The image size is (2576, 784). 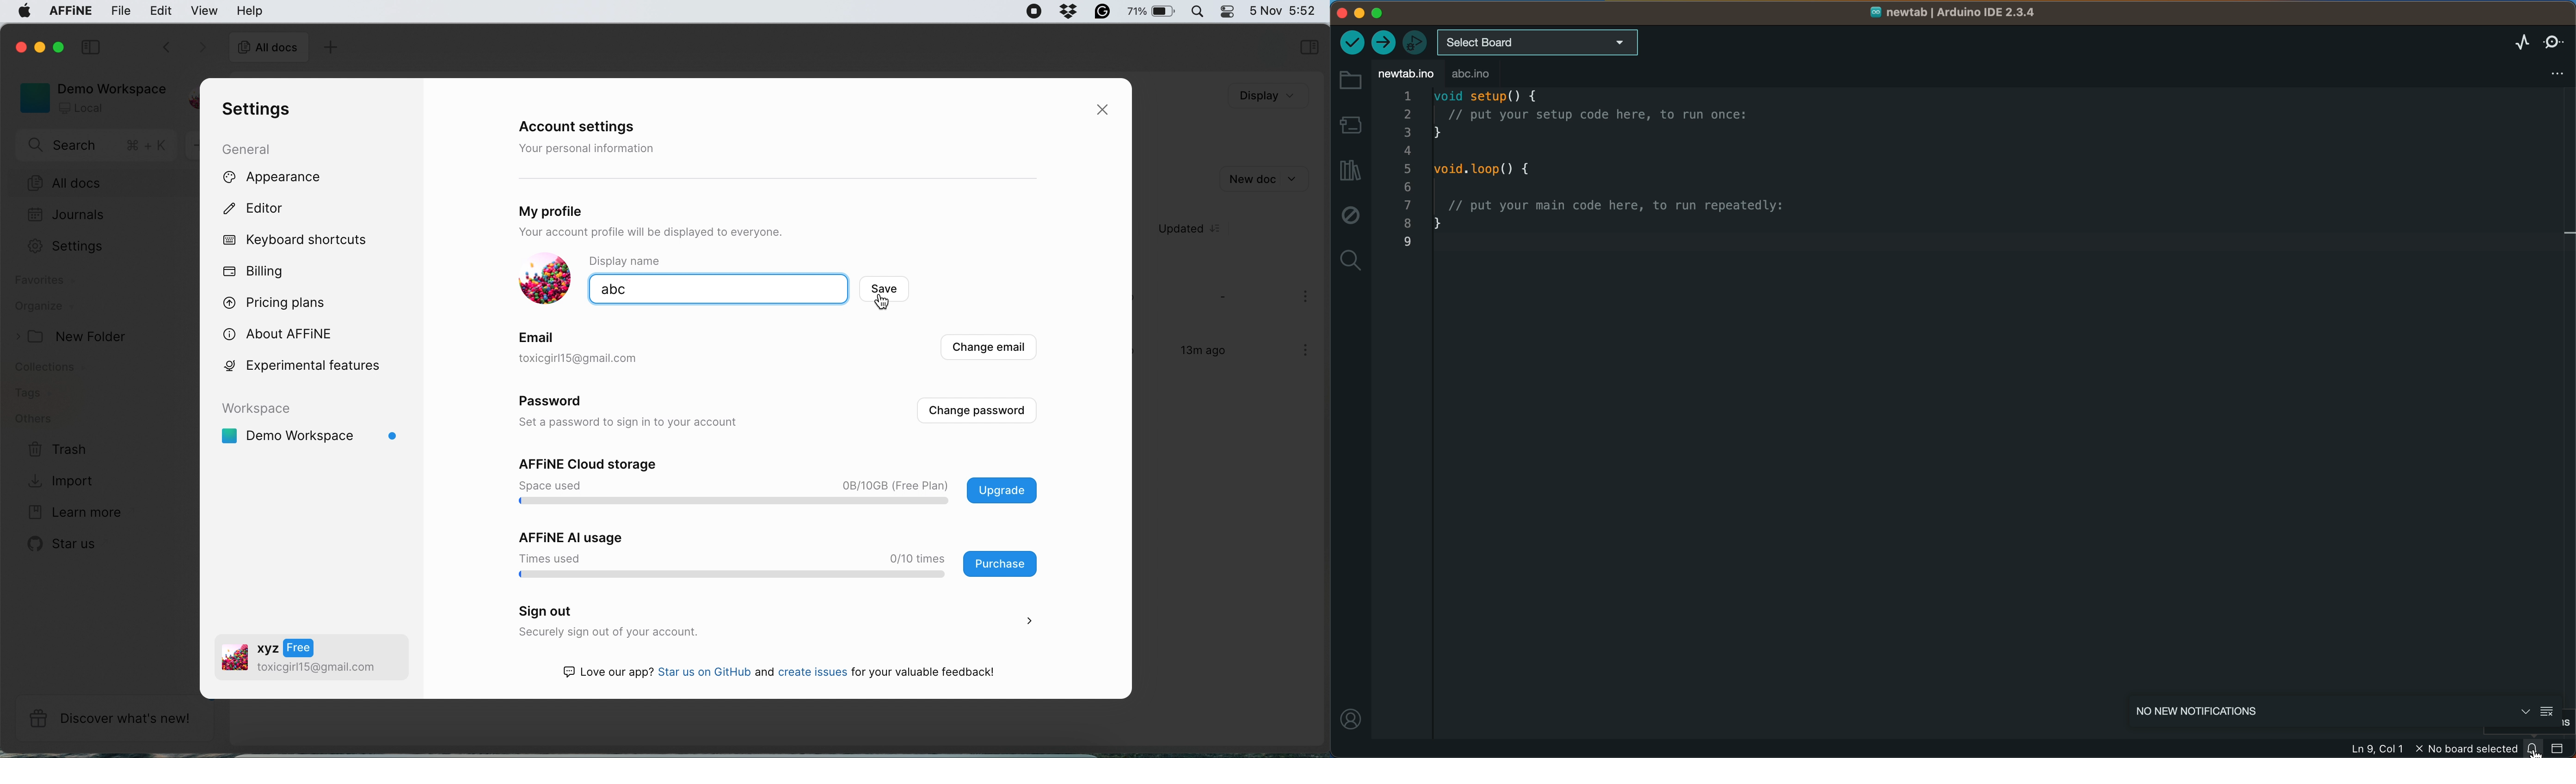 I want to click on add doc, so click(x=329, y=49).